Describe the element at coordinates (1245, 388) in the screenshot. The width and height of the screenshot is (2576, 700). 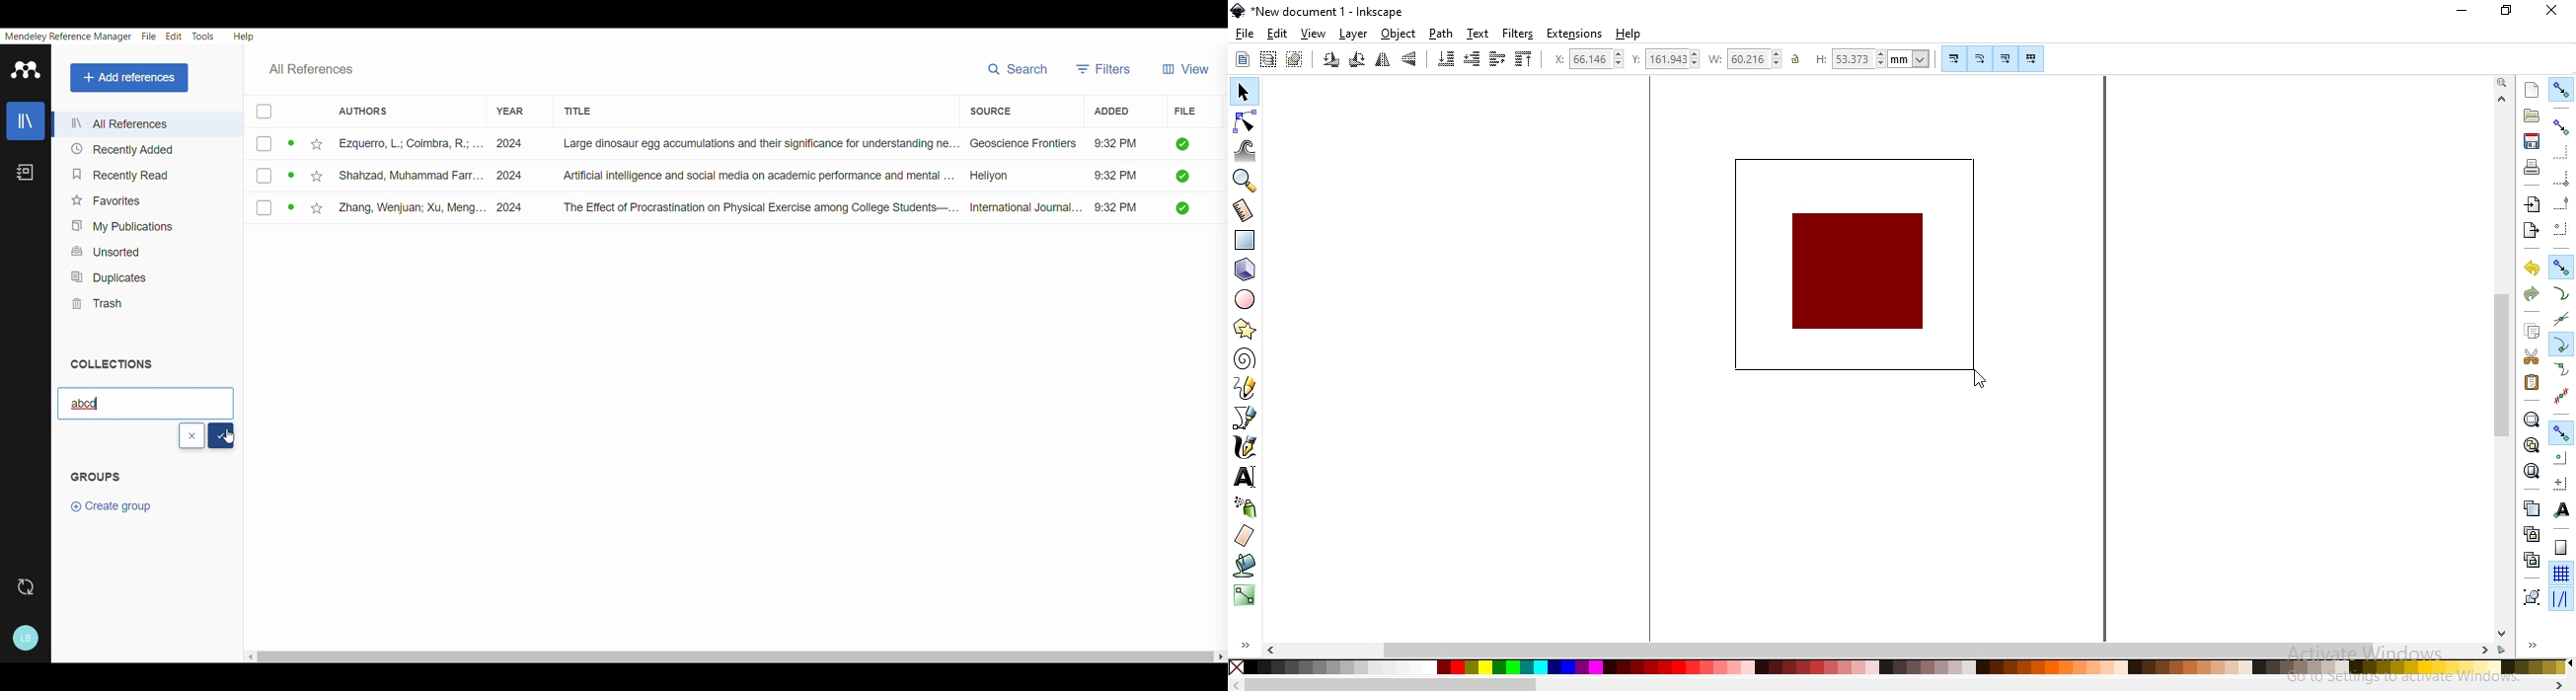
I see `draw freehand lines` at that location.